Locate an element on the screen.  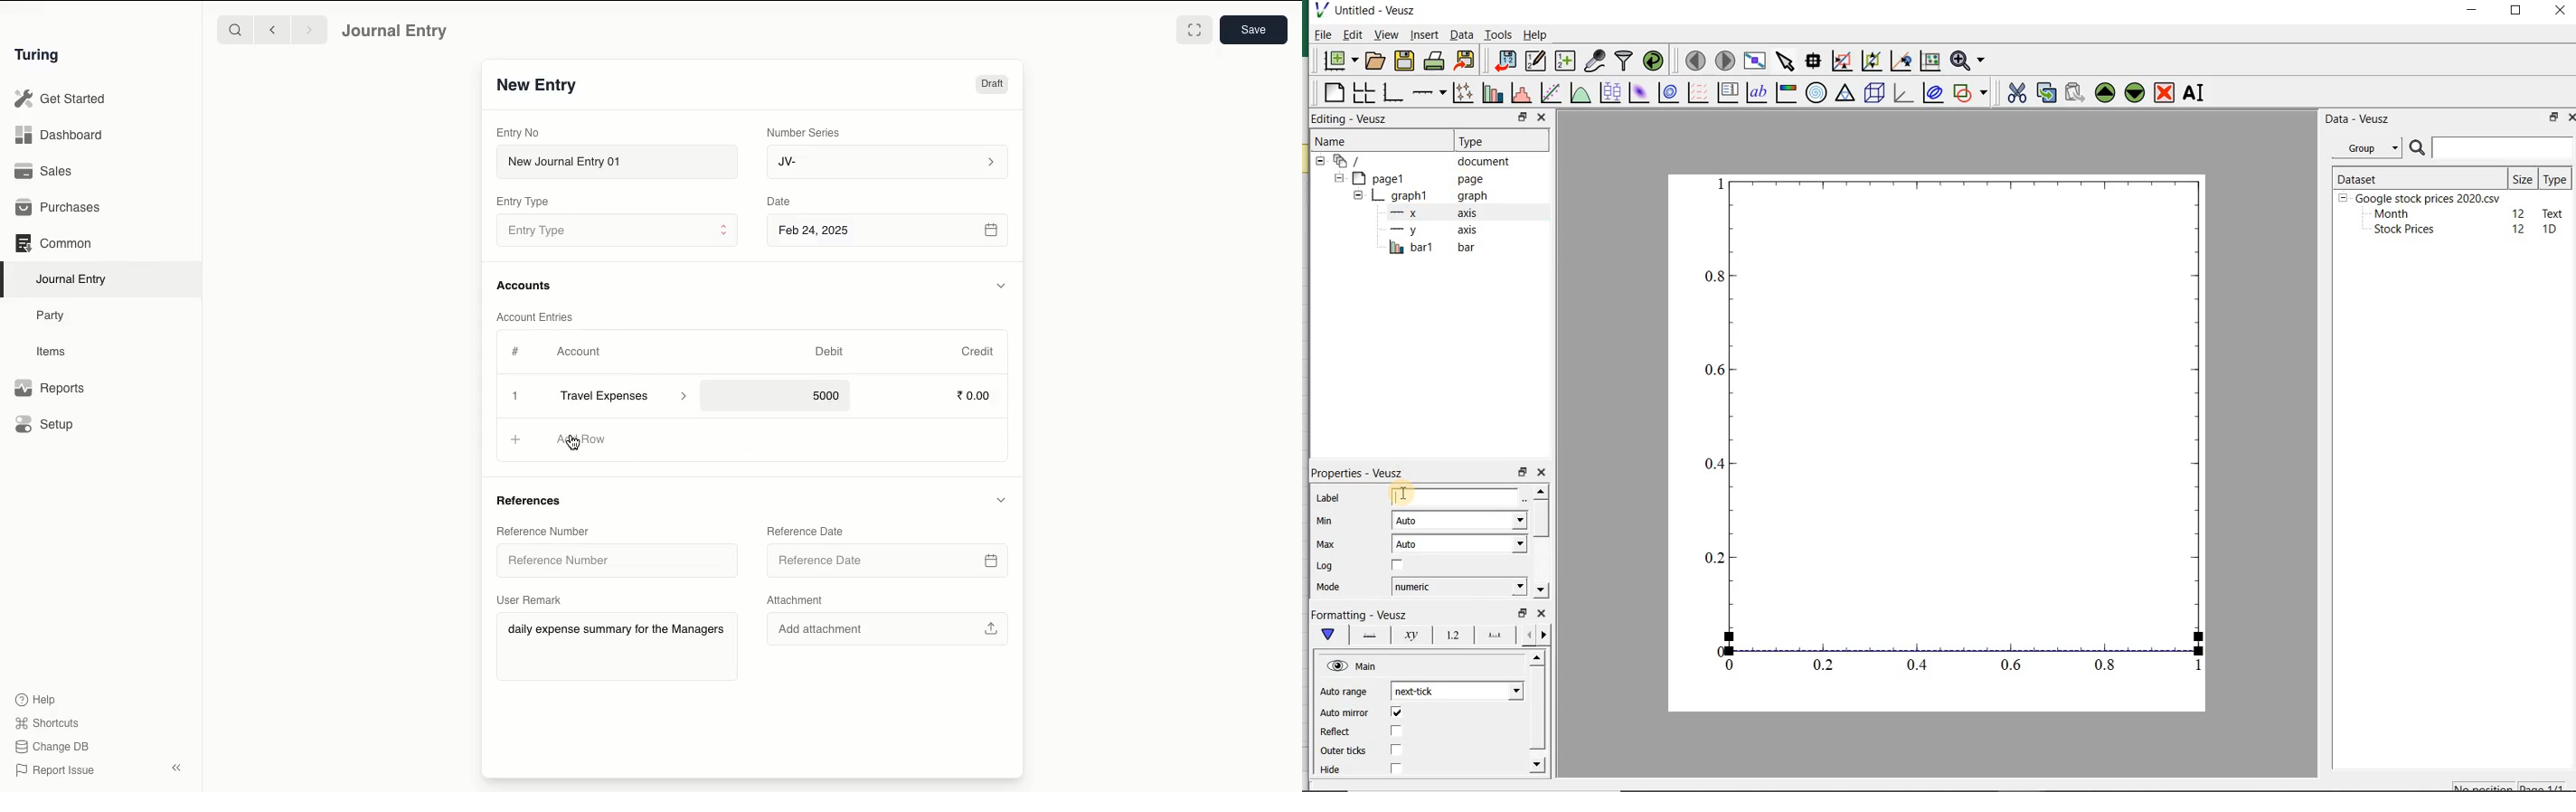
Shortcuts is located at coordinates (50, 723).